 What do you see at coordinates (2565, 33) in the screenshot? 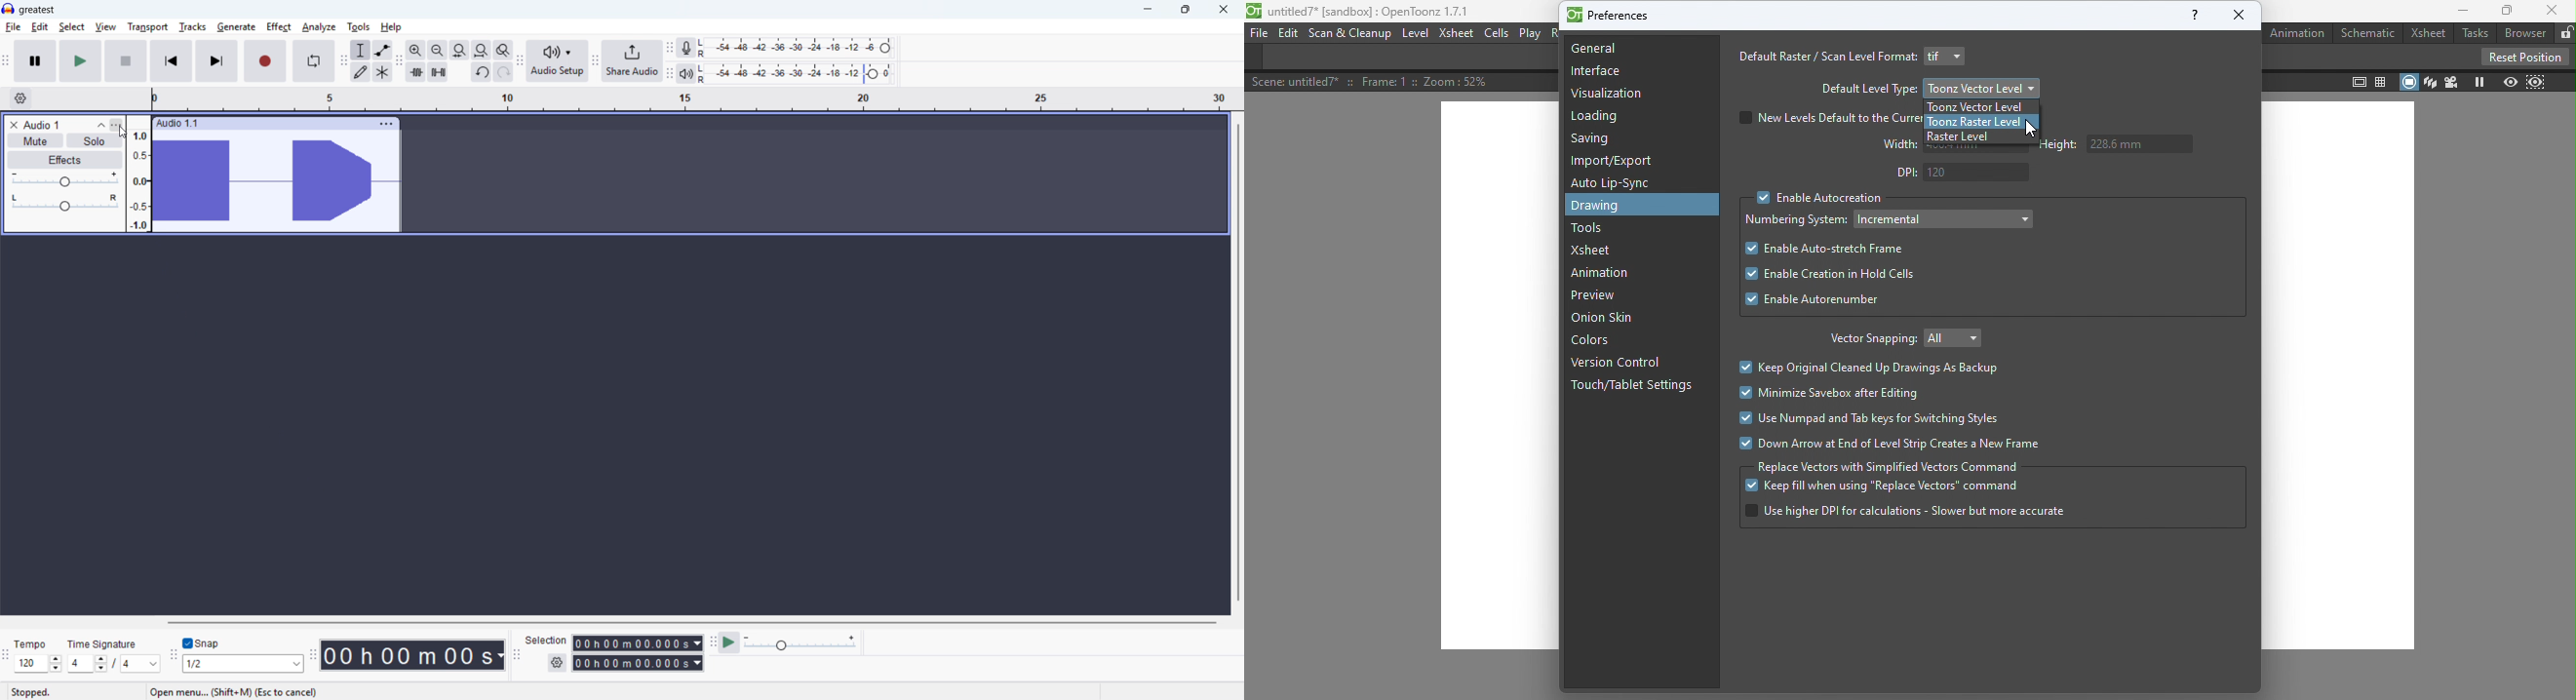
I see `Lock rooms tab` at bounding box center [2565, 33].